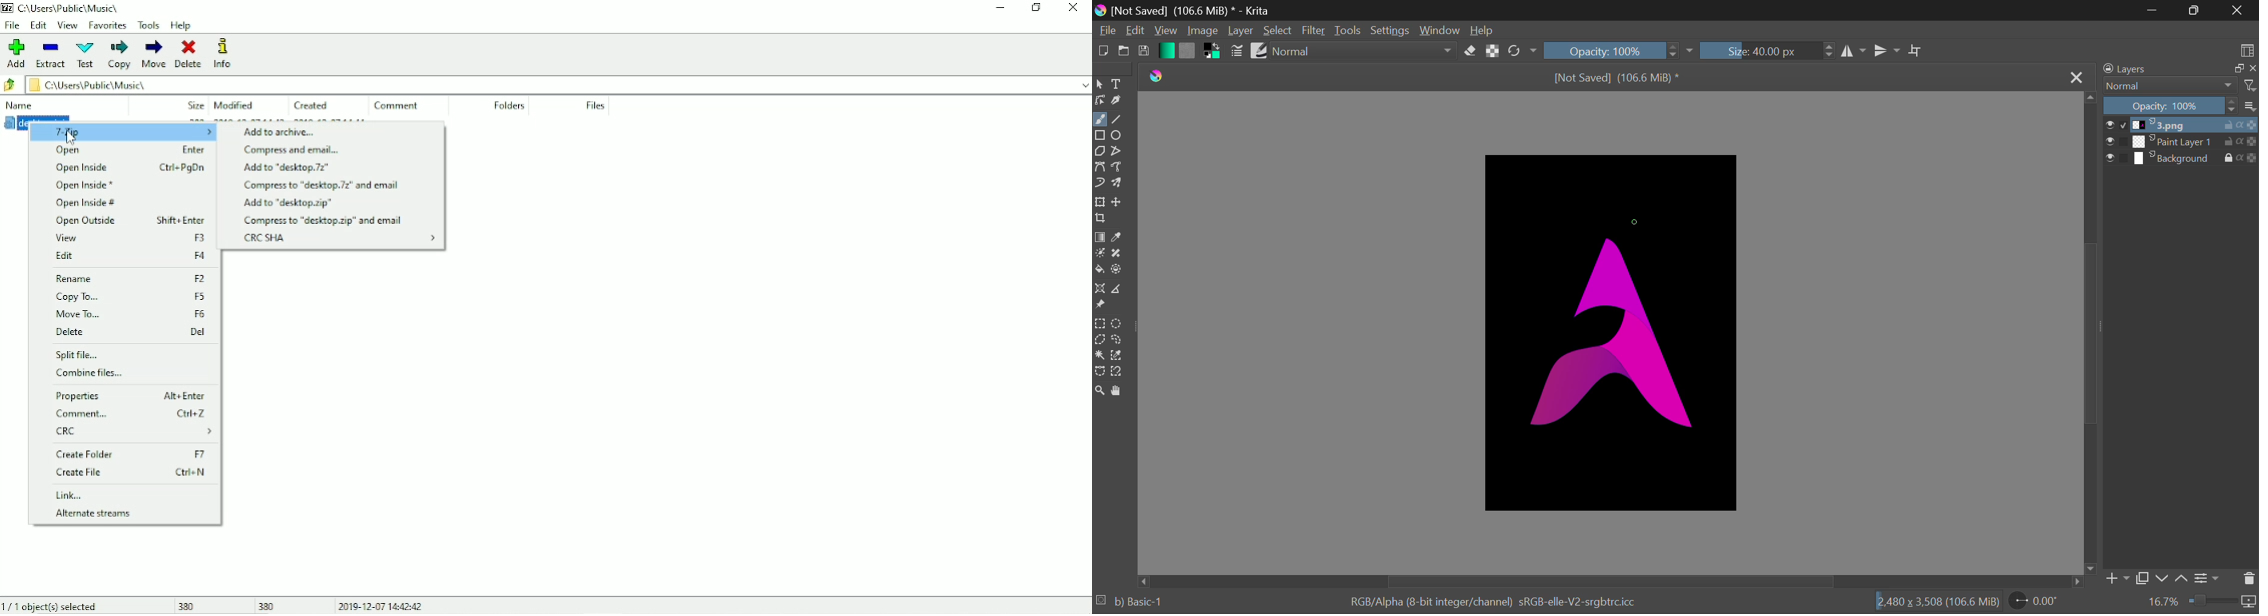 Image resolution: width=2268 pixels, height=616 pixels. I want to click on Select, so click(1279, 30).